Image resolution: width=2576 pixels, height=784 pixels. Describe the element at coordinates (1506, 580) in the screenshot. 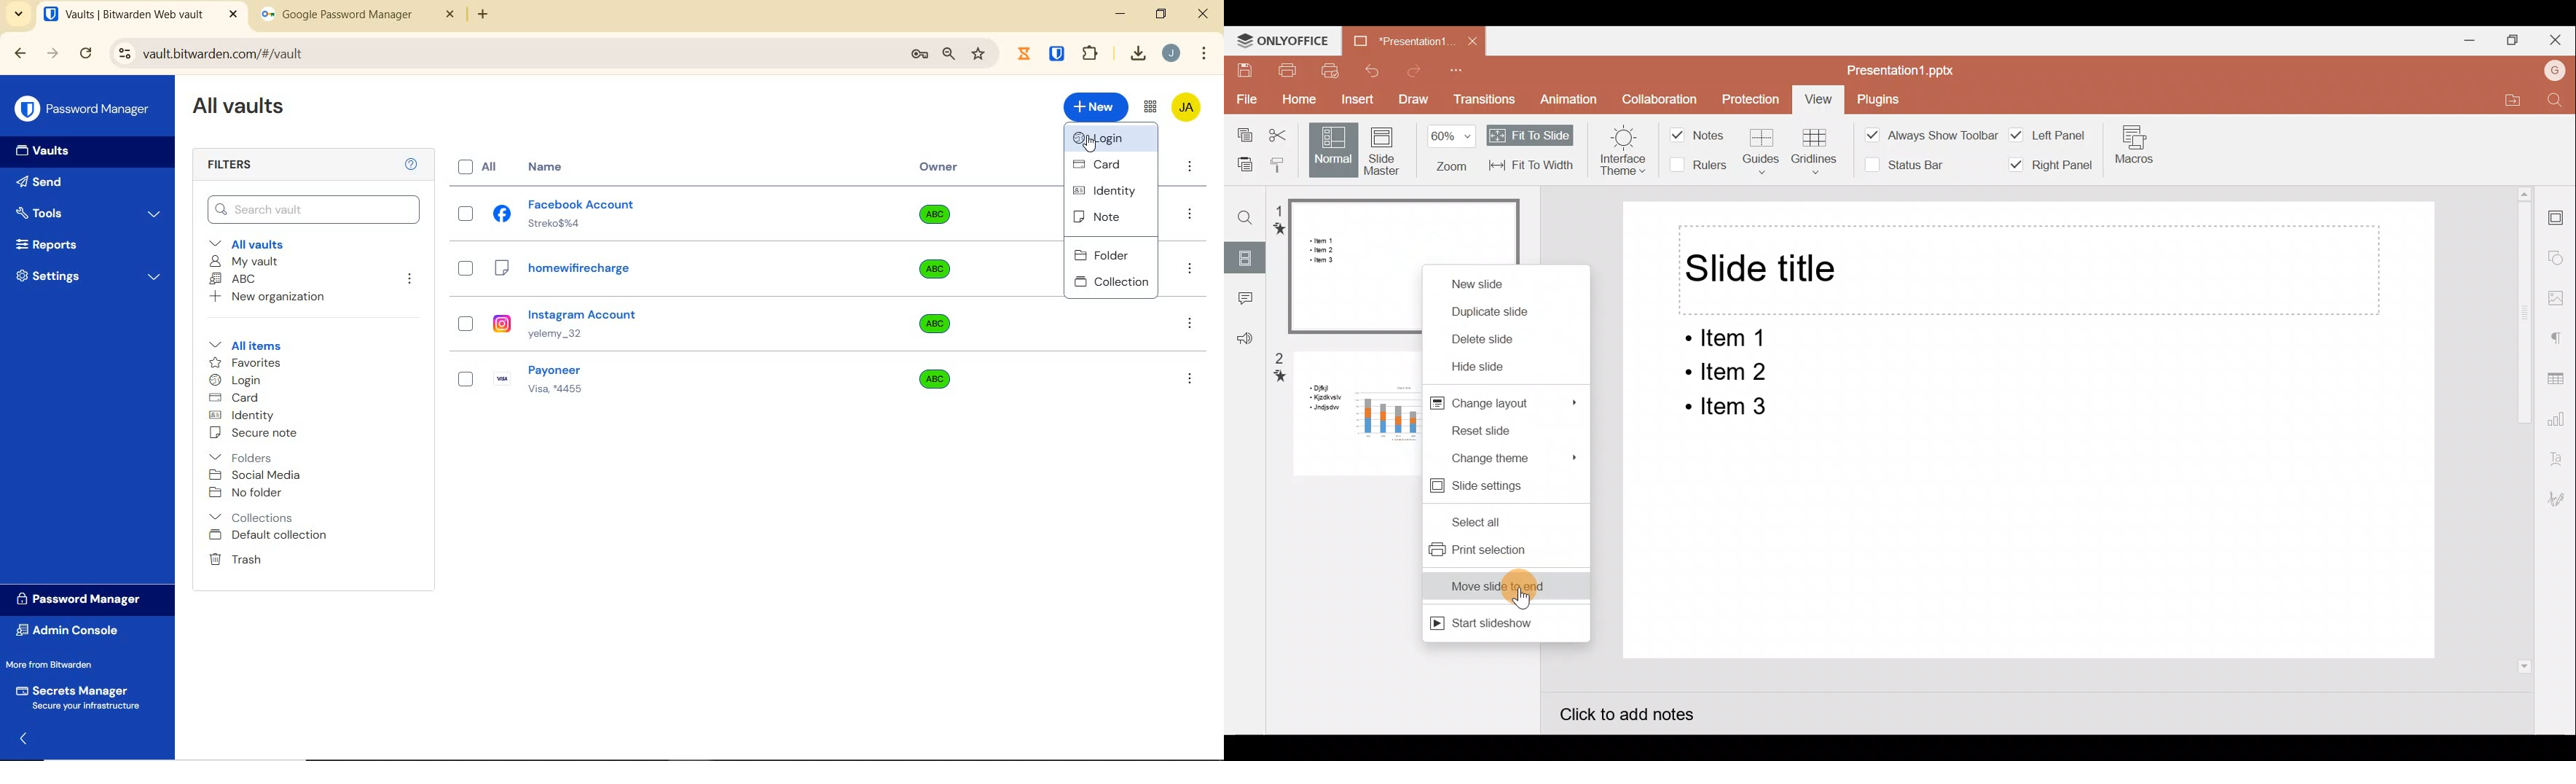

I see `Move slide to end` at that location.